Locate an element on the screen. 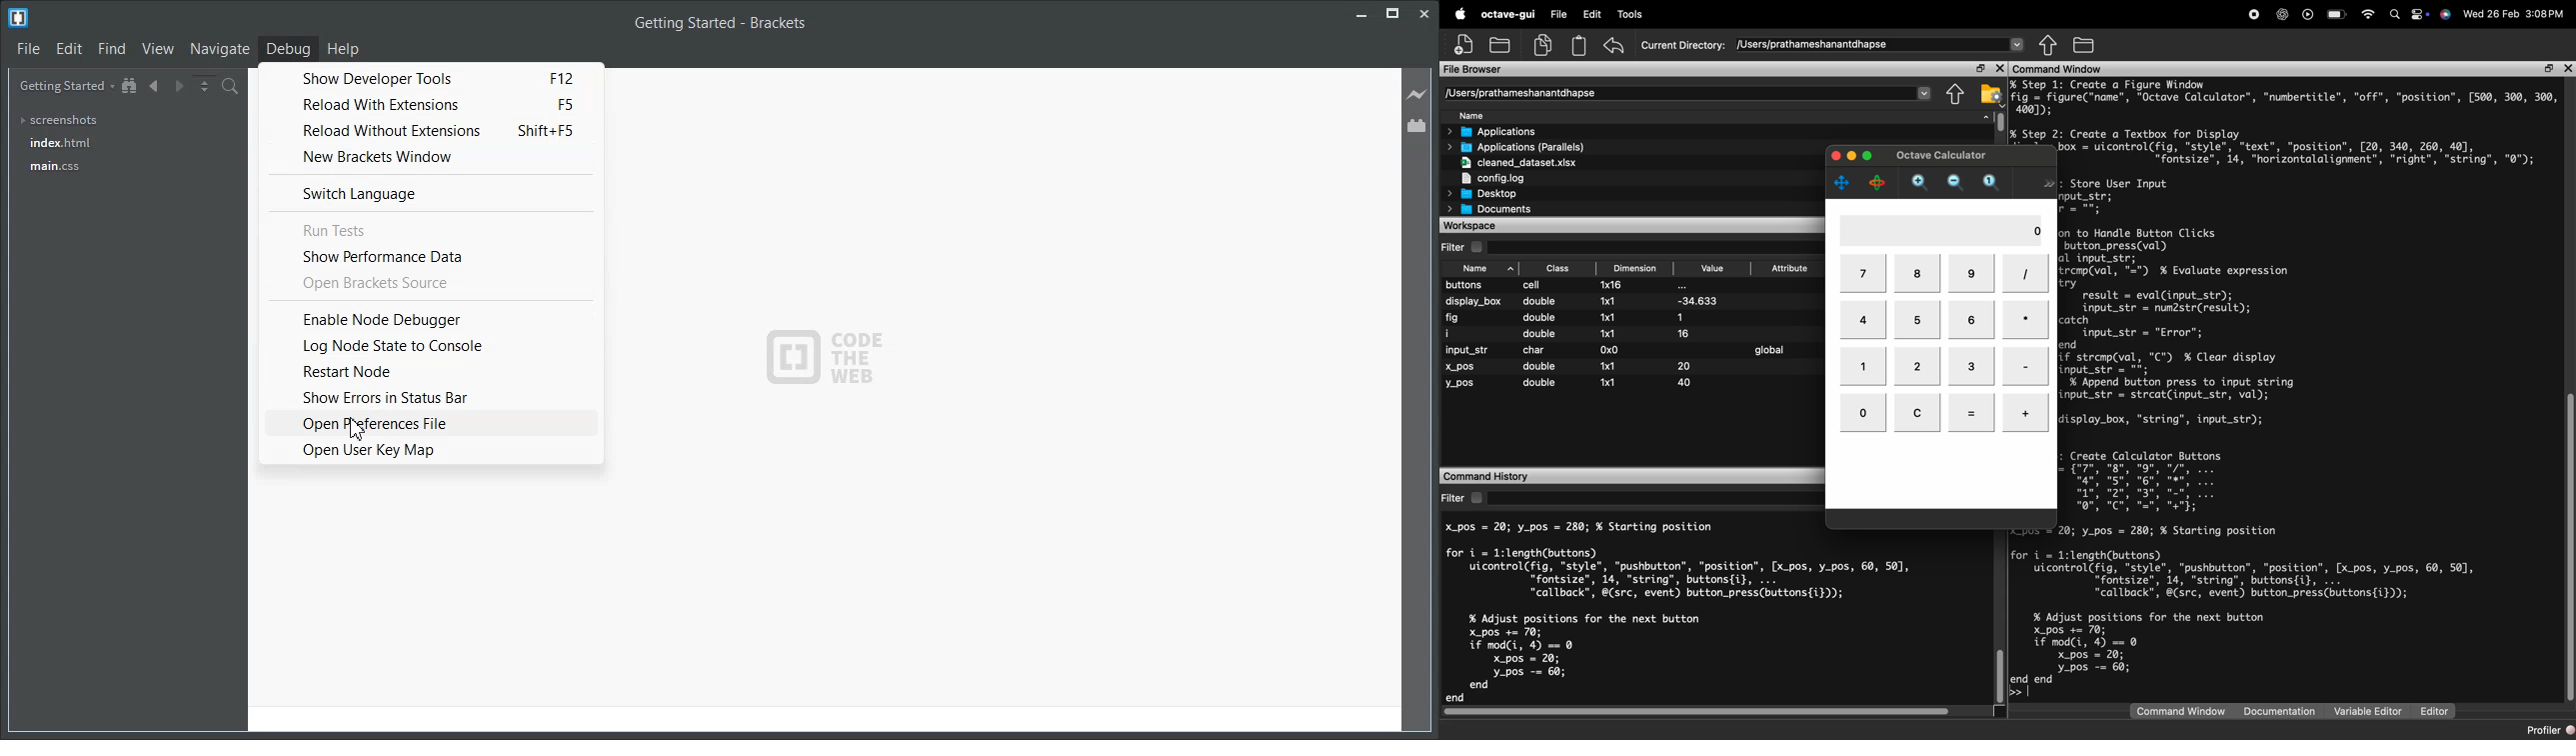 The image size is (2576, 756). display_box is located at coordinates (1472, 300).